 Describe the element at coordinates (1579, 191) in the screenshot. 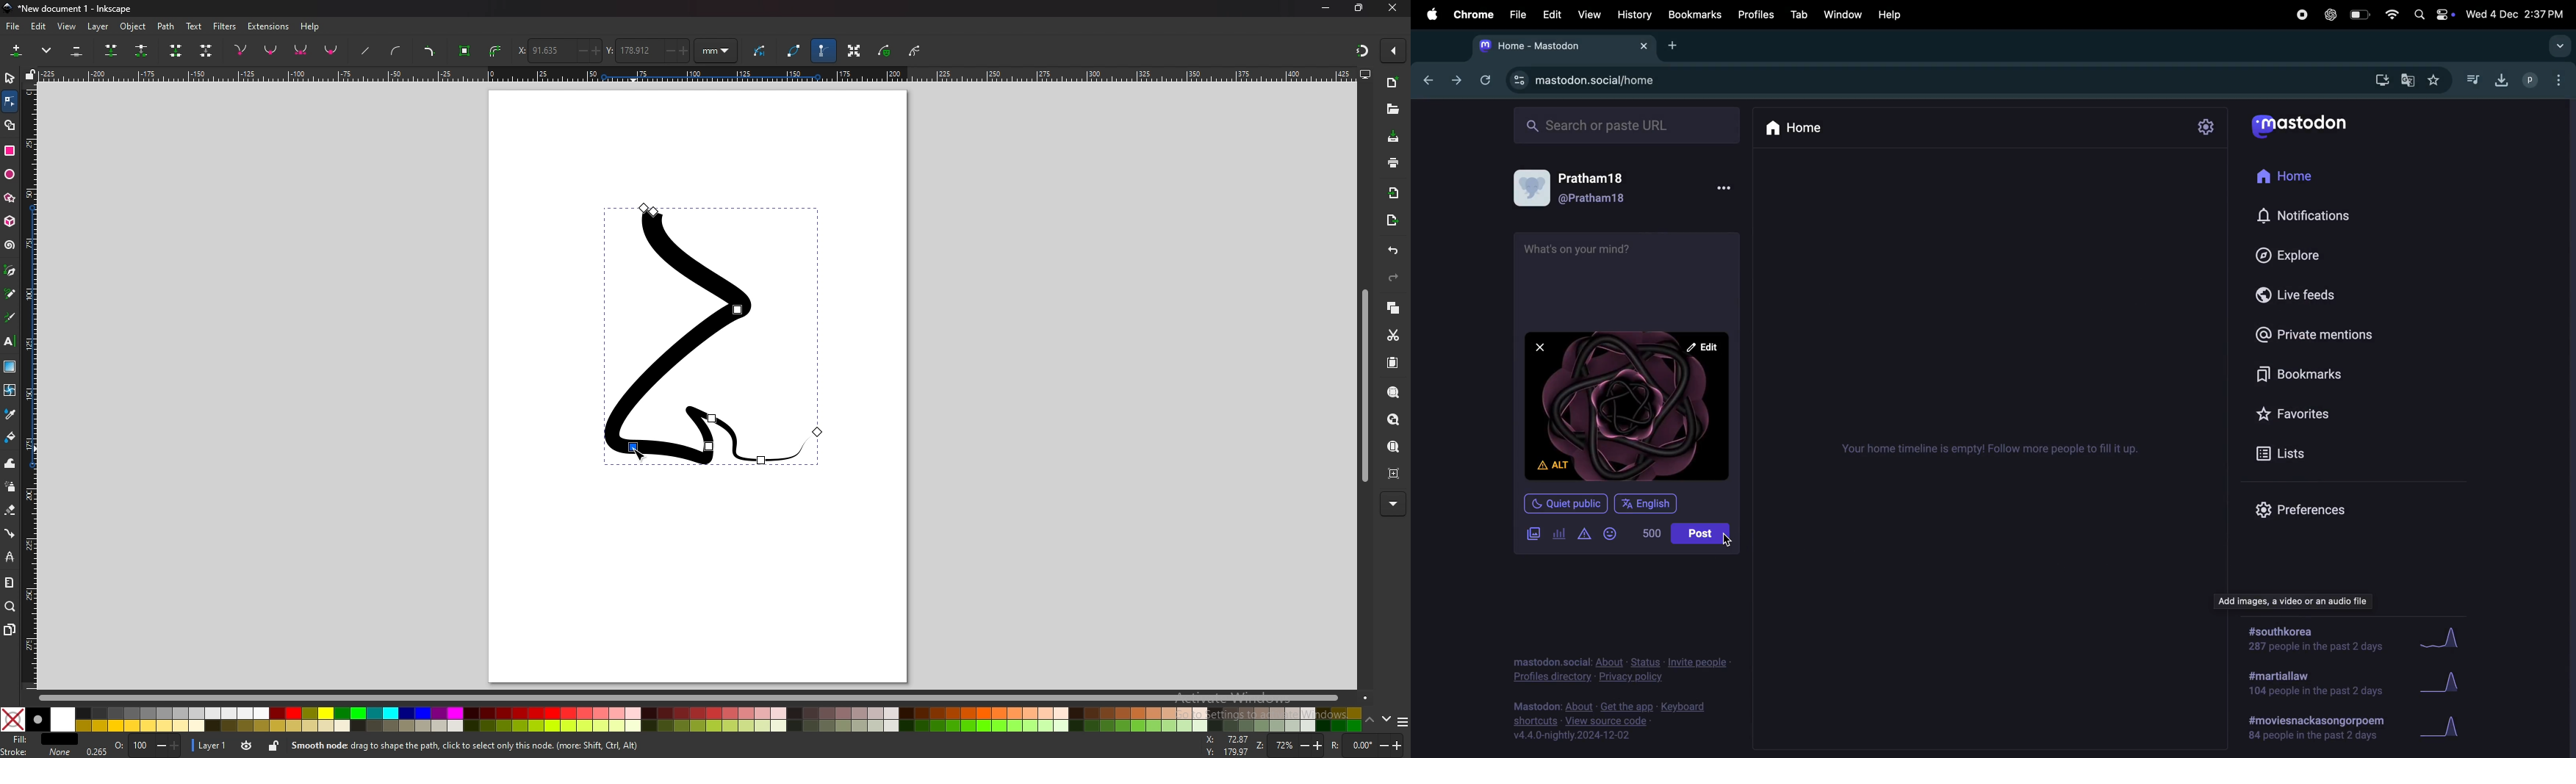

I see `pratham@18` at that location.